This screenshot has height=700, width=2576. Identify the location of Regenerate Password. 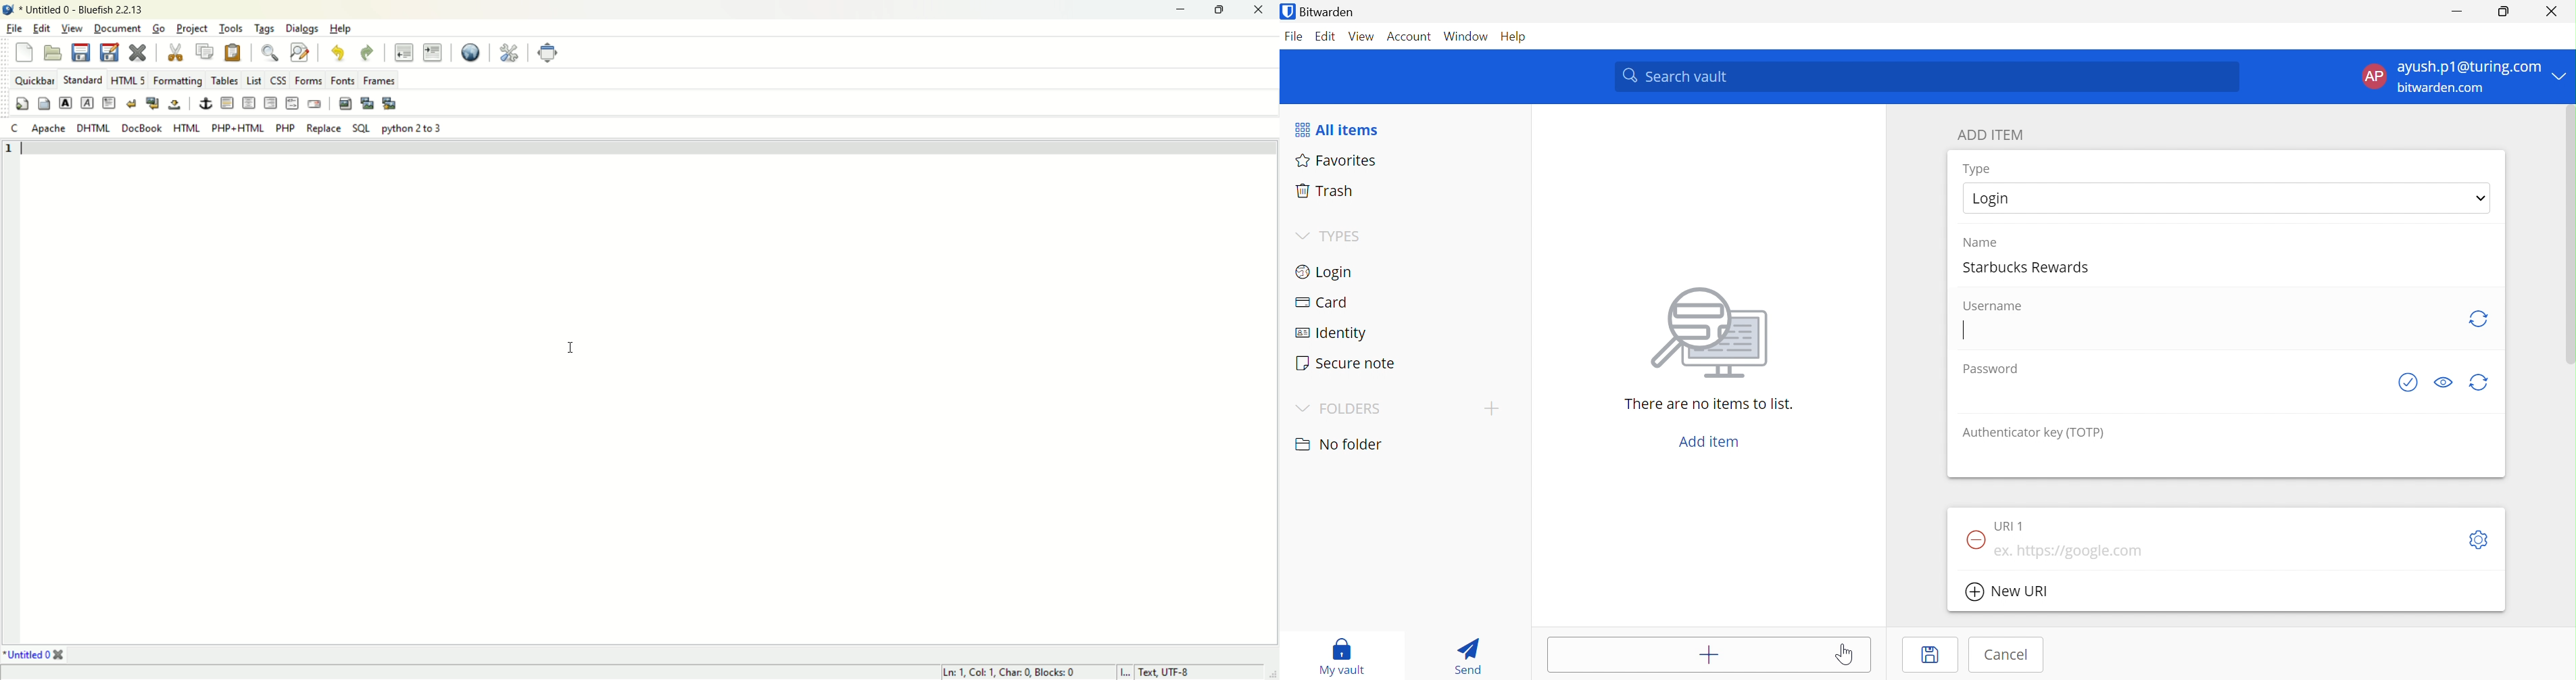
(2479, 383).